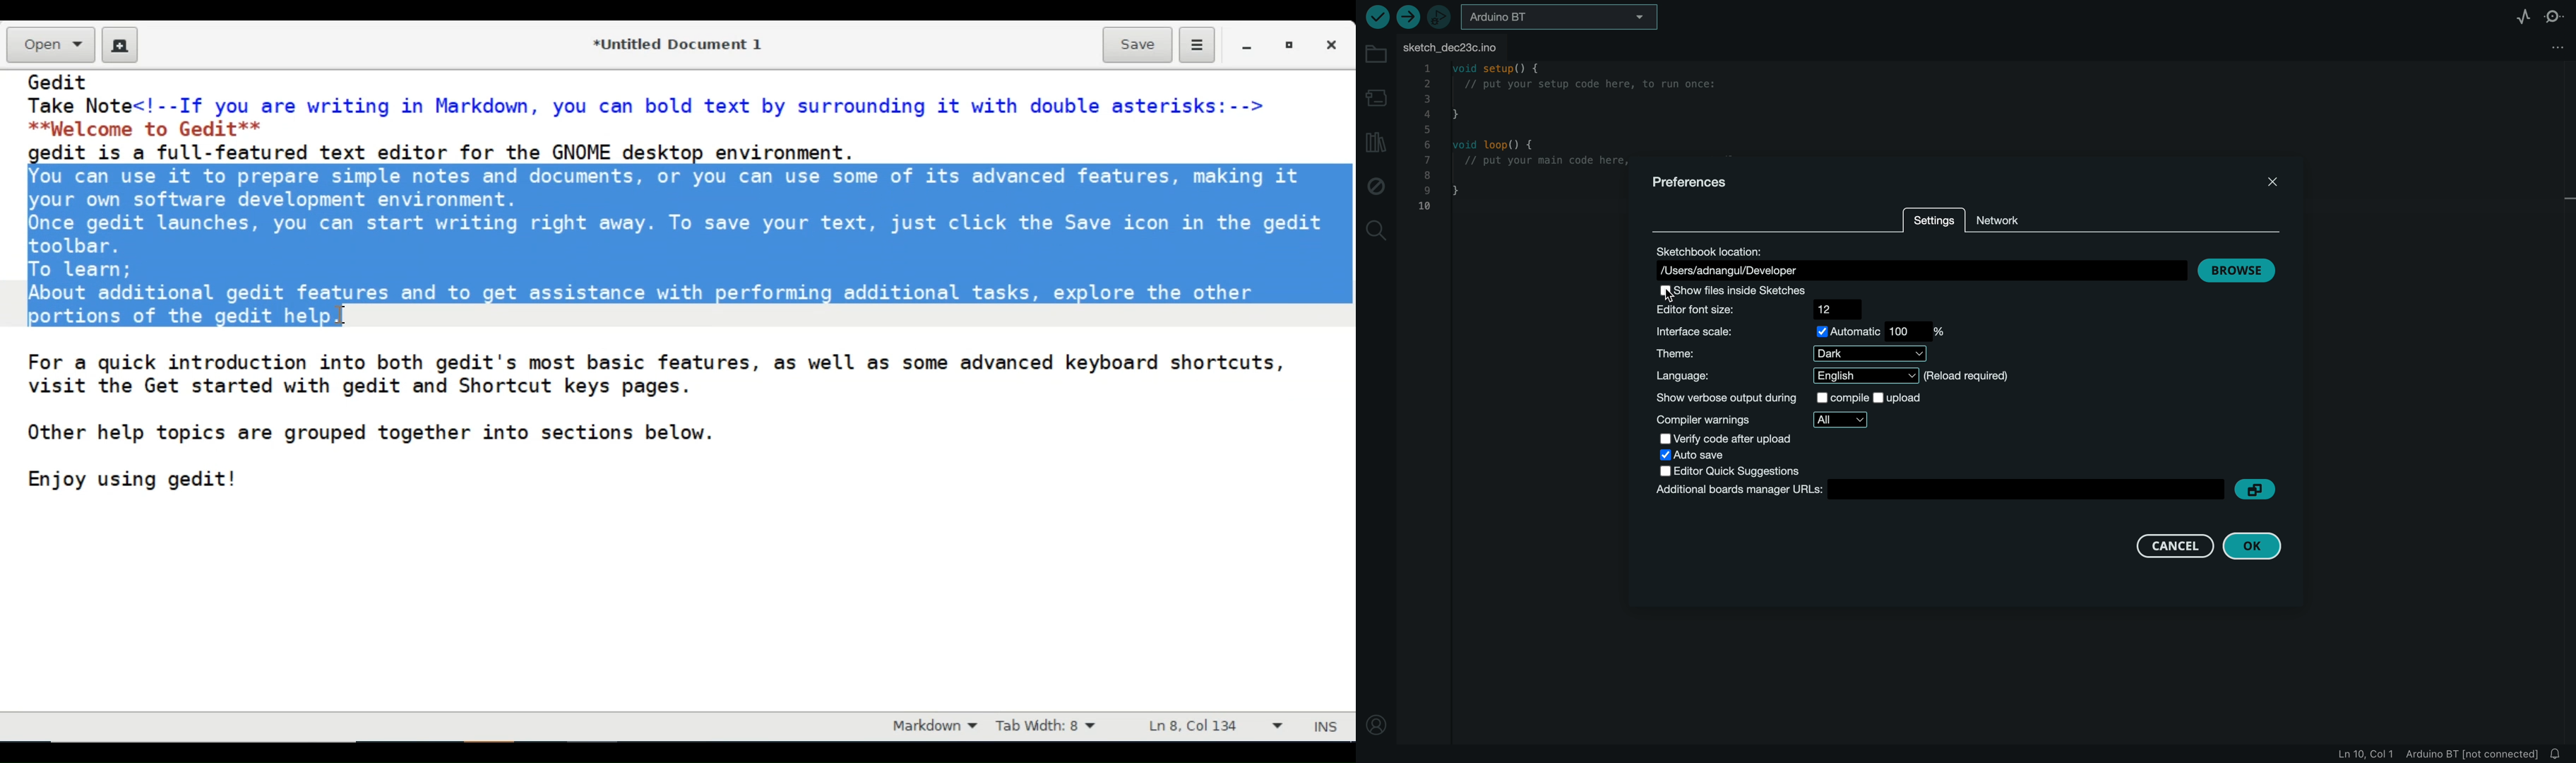 This screenshot has width=2576, height=784. What do you see at coordinates (2269, 181) in the screenshot?
I see `close` at bounding box center [2269, 181].